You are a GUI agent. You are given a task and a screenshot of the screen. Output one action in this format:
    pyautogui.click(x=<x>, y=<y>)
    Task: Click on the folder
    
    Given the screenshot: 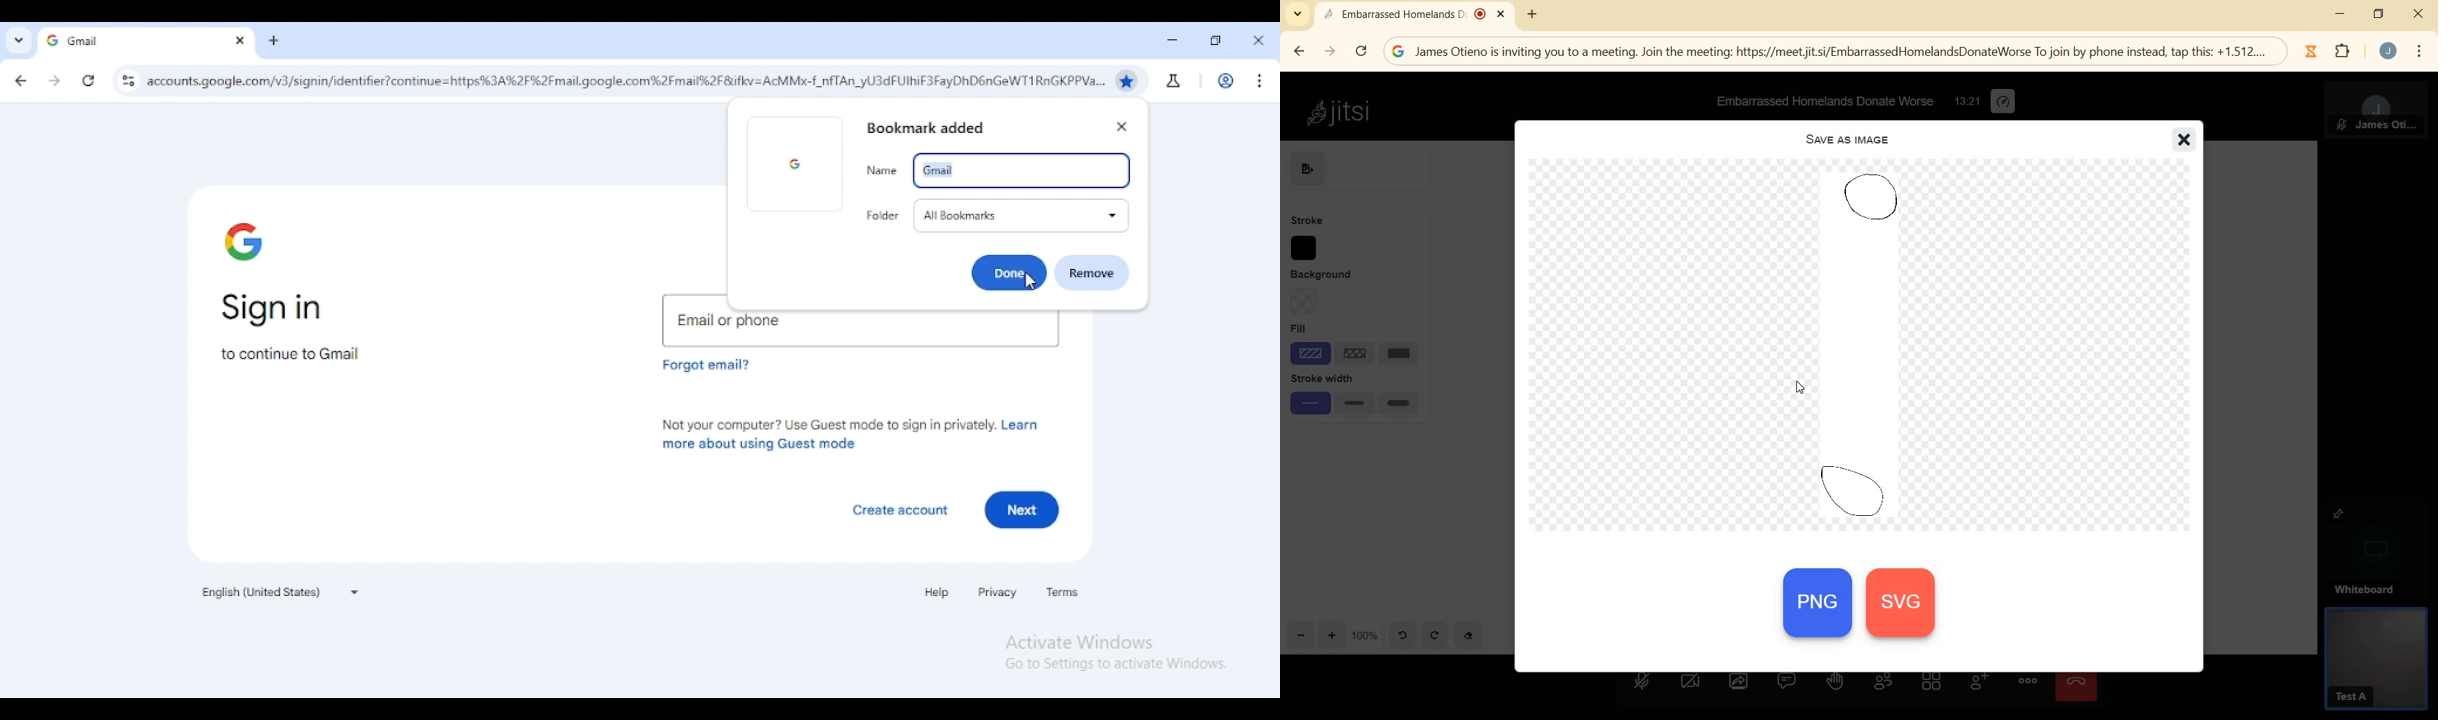 What is the action you would take?
    pyautogui.click(x=883, y=216)
    